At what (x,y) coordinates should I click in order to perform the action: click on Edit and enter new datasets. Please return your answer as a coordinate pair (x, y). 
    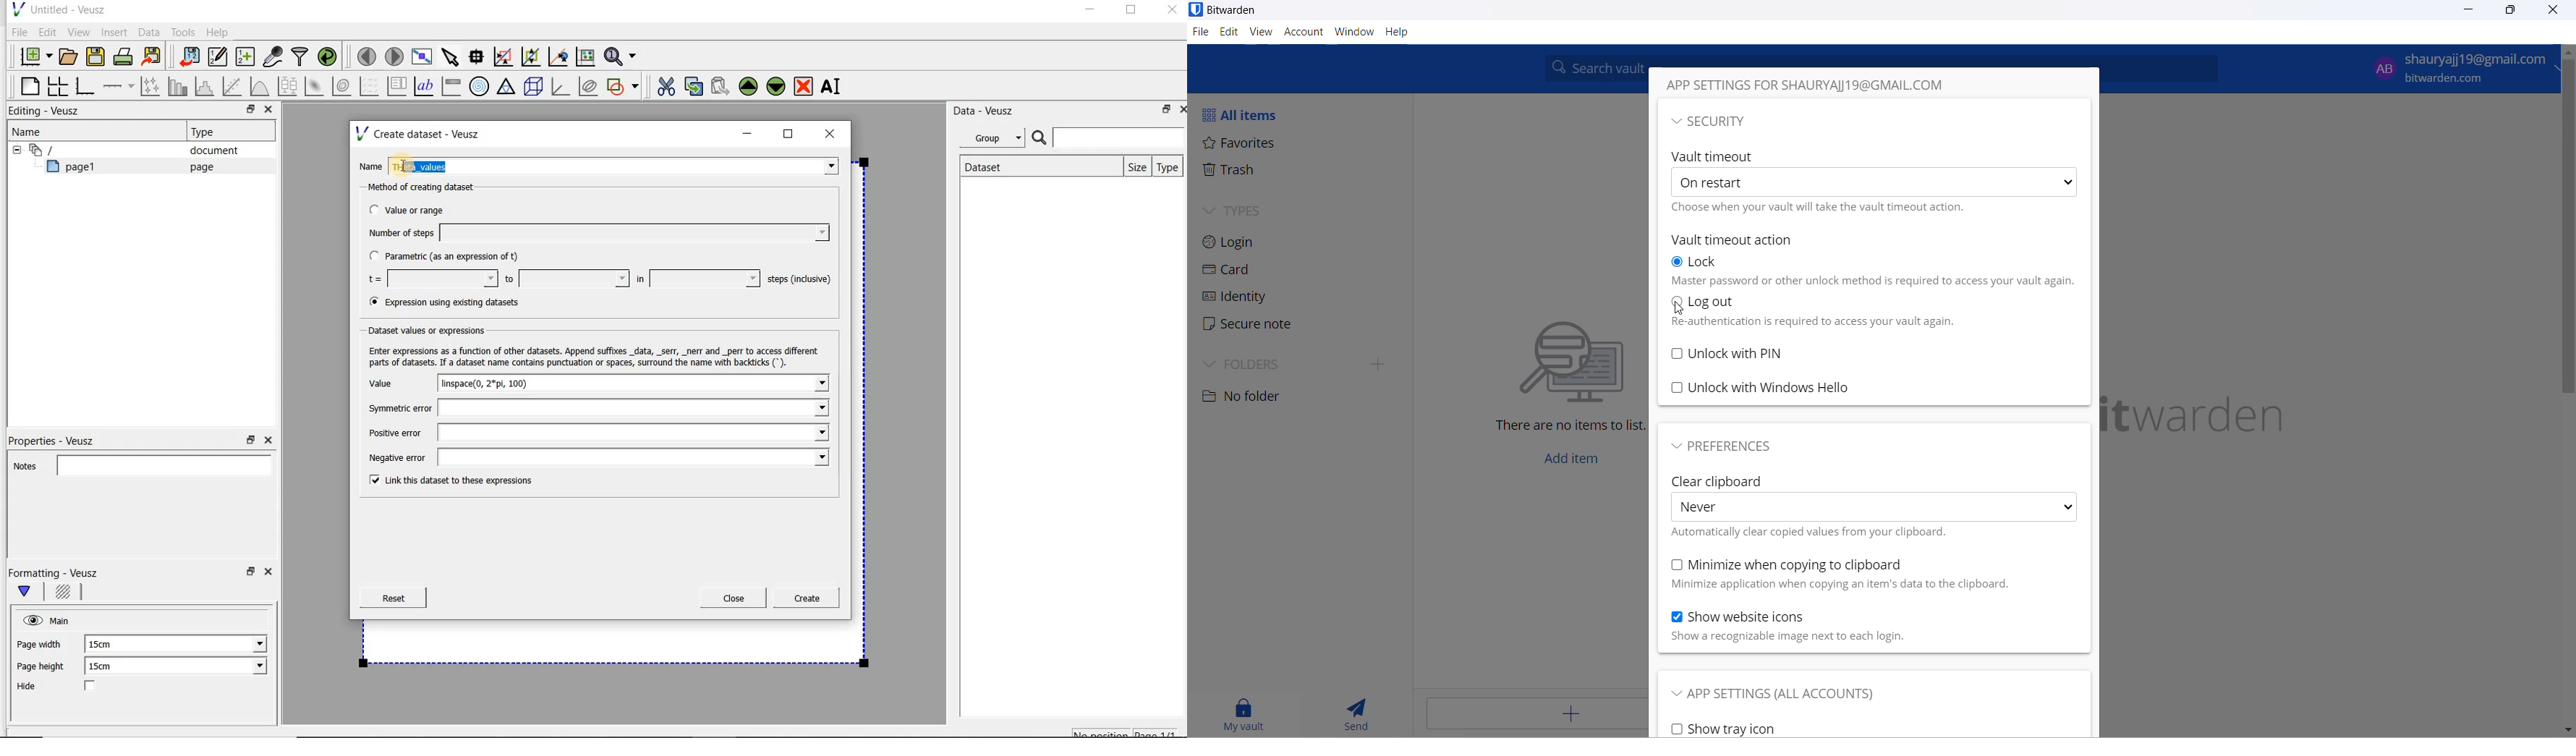
    Looking at the image, I should click on (218, 57).